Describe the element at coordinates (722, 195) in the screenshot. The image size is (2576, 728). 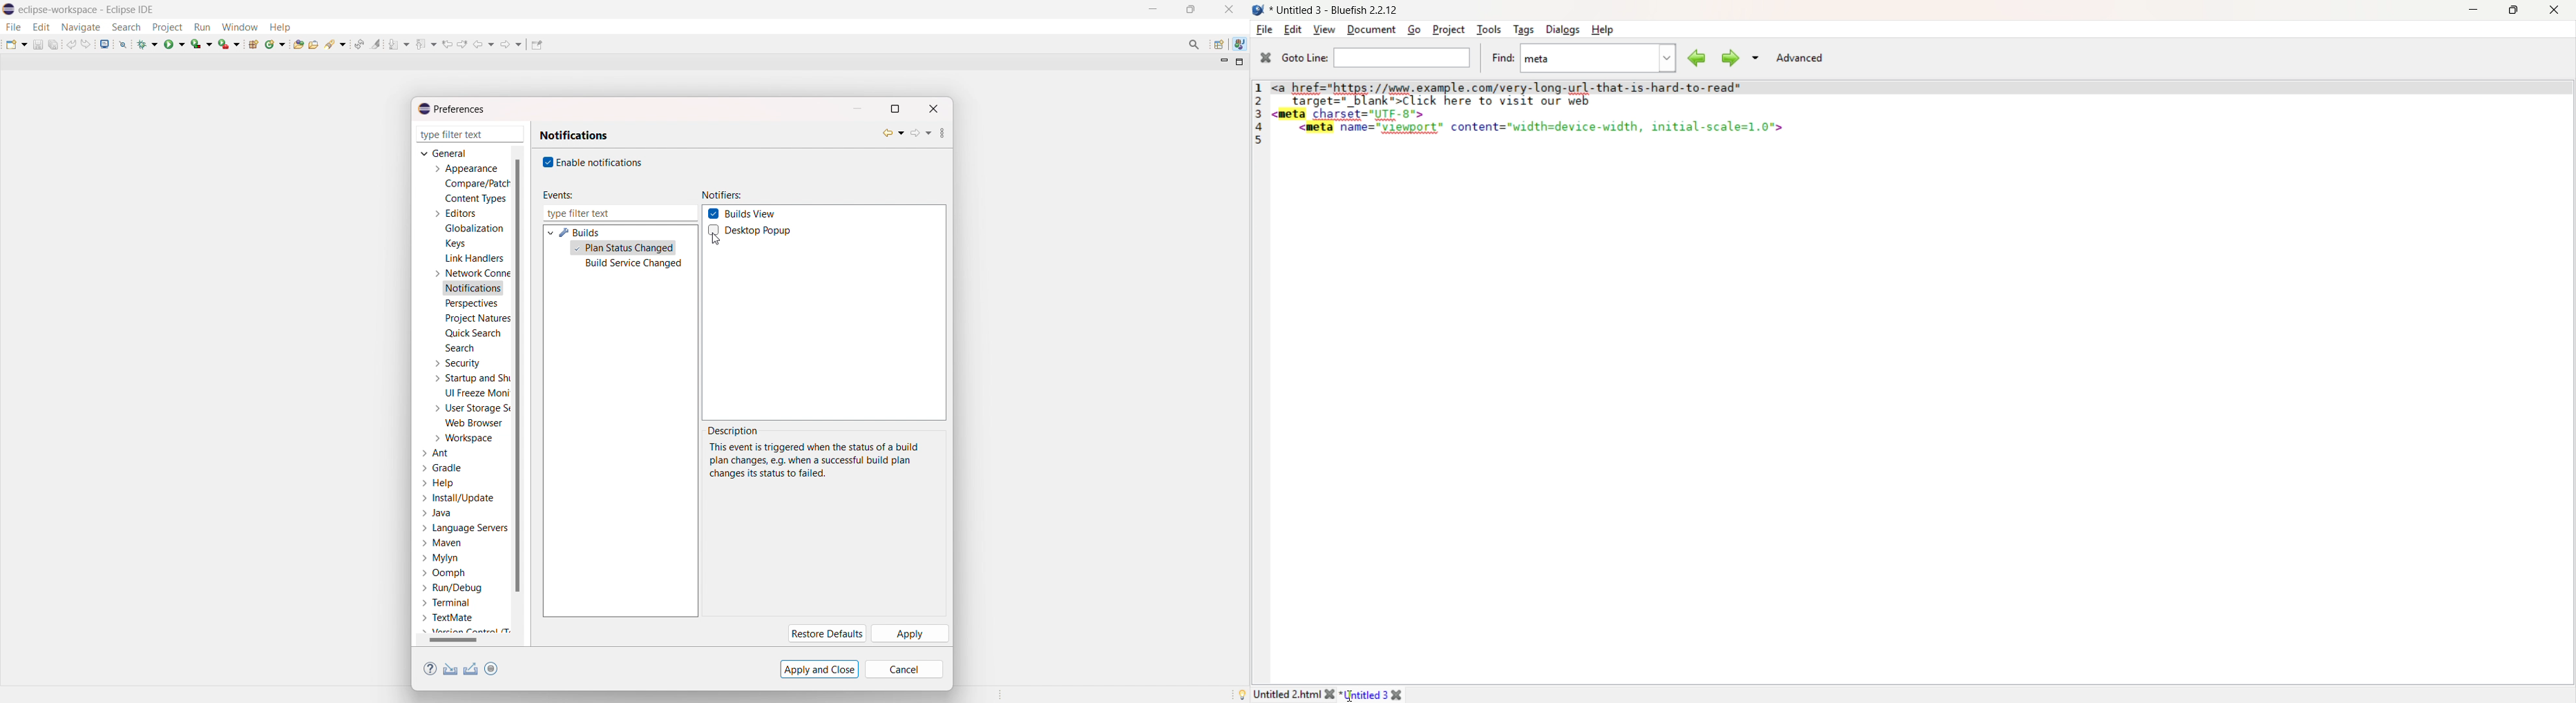
I see `notifiers` at that location.